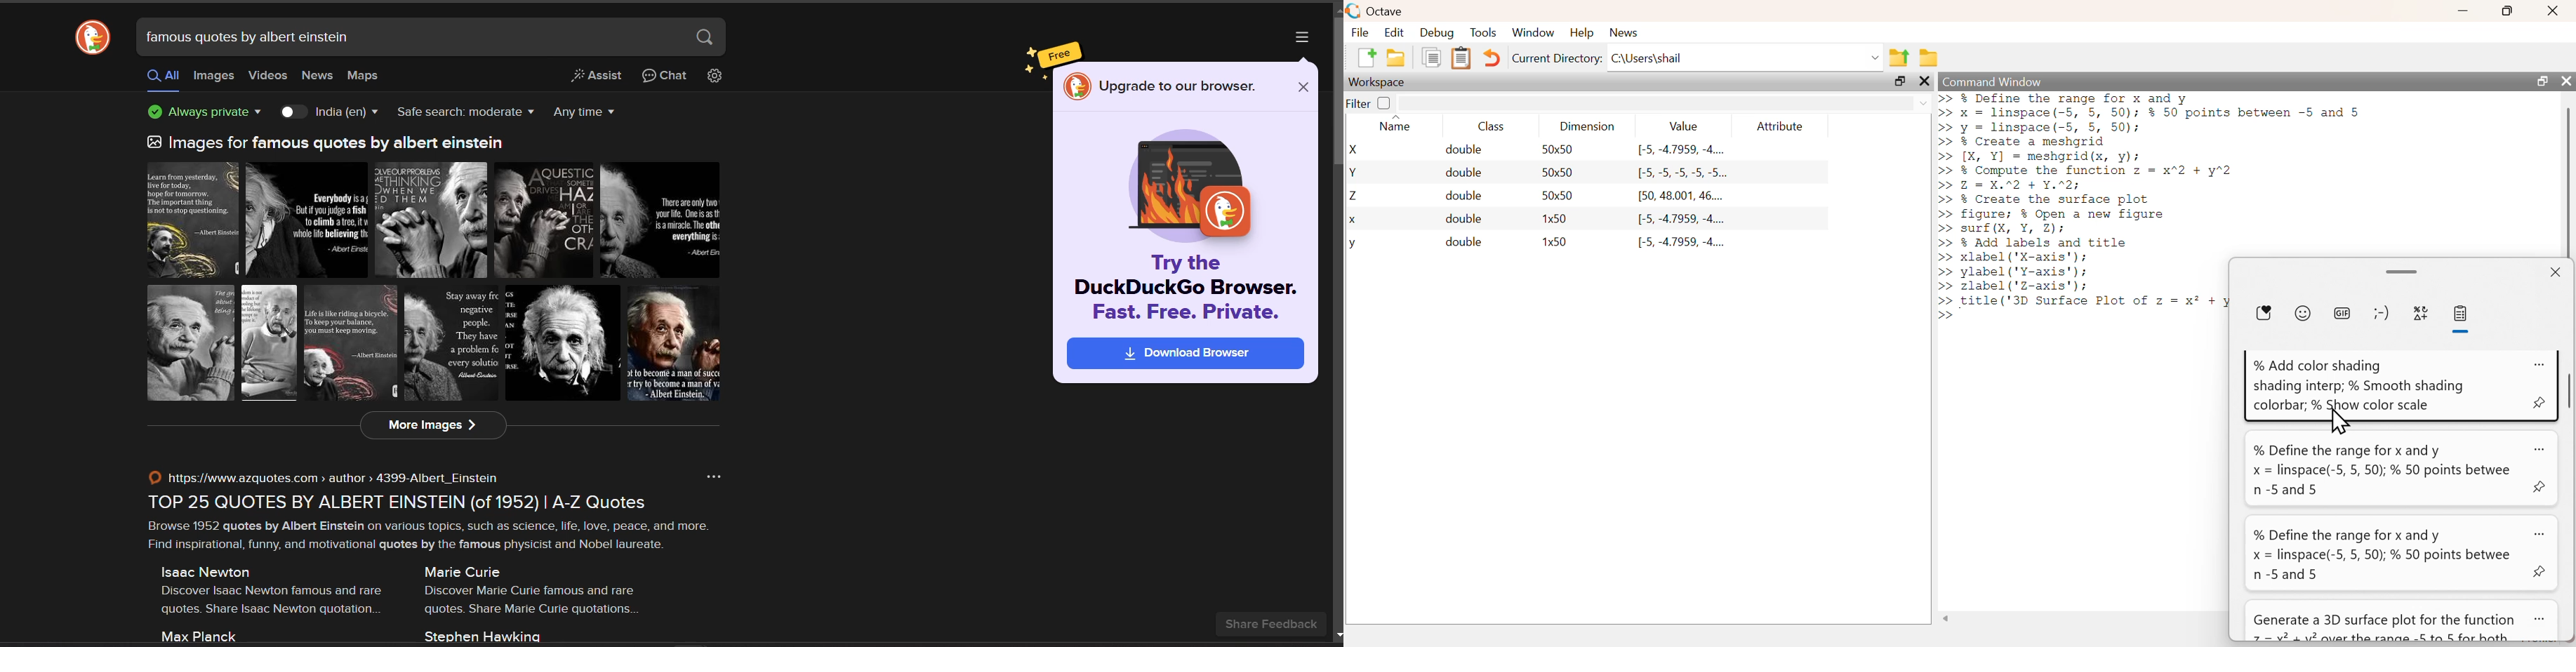  Describe the element at coordinates (1354, 12) in the screenshot. I see `Logo` at that location.